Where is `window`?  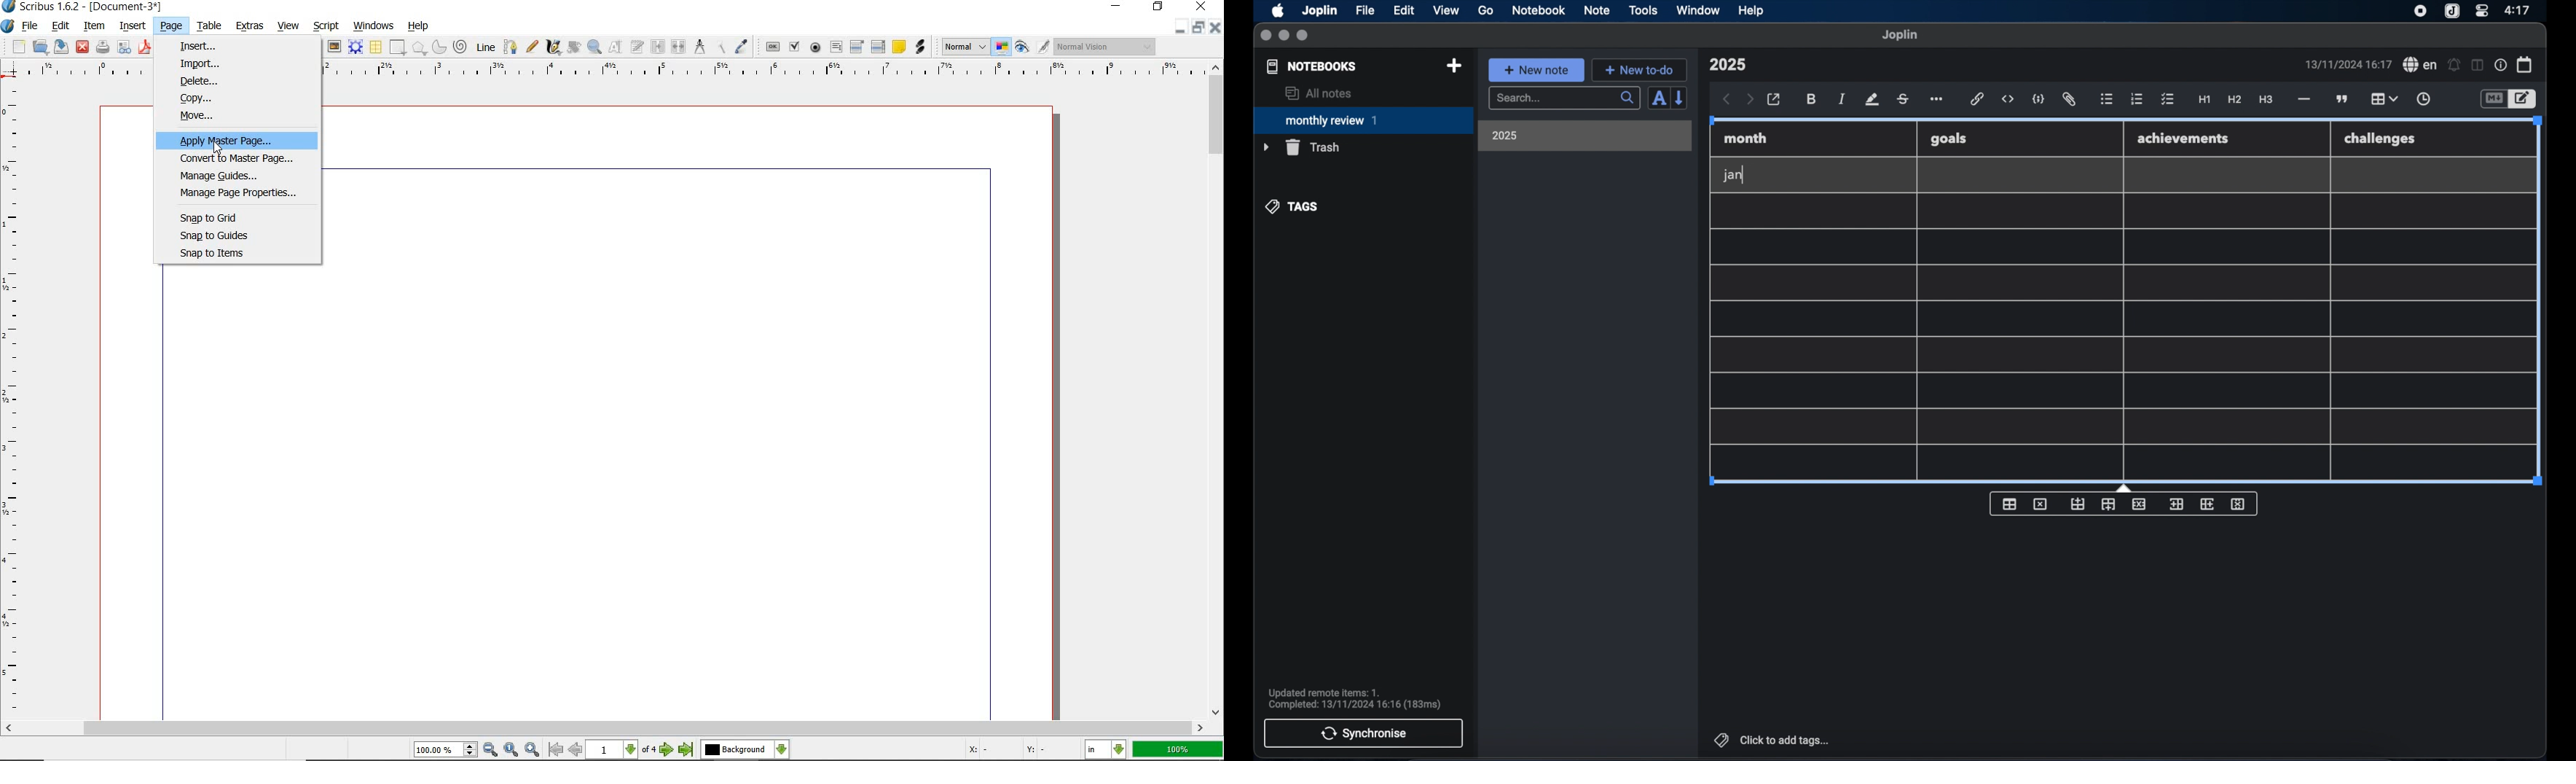
window is located at coordinates (1699, 10).